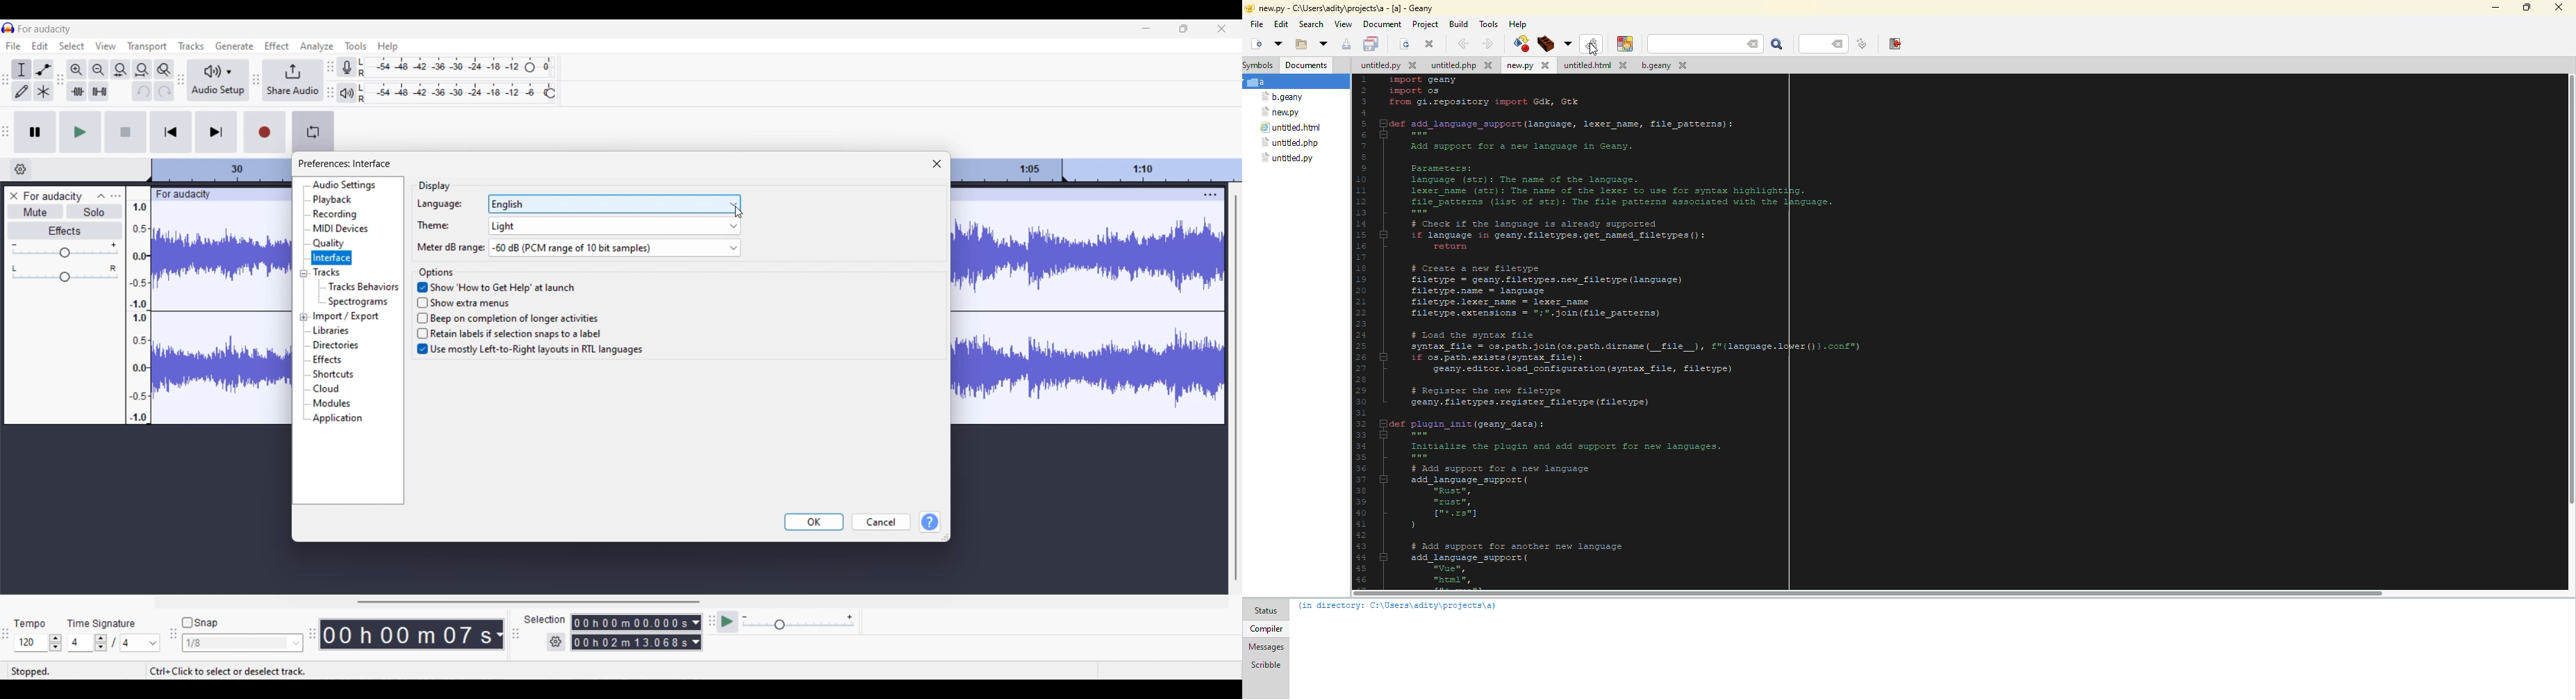 The height and width of the screenshot is (700, 2576). What do you see at coordinates (946, 537) in the screenshot?
I see `Change dimension of window` at bounding box center [946, 537].